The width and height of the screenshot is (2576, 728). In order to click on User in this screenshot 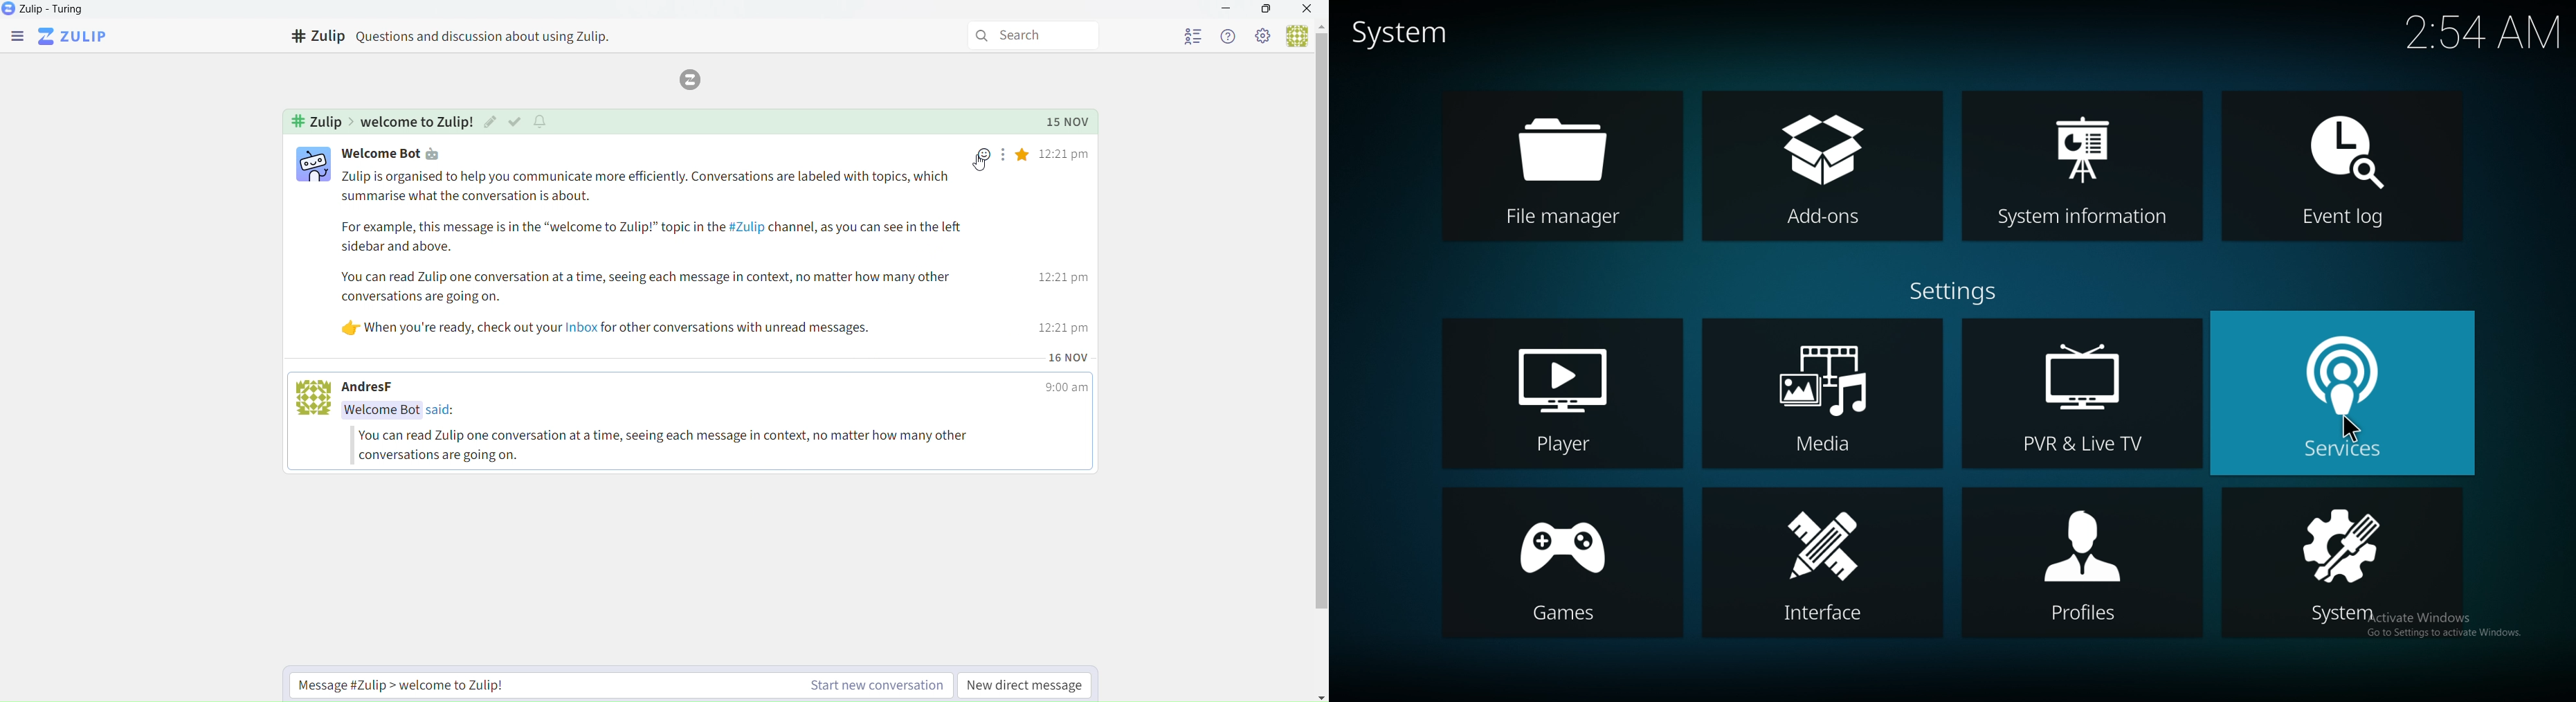, I will do `click(1293, 35)`.